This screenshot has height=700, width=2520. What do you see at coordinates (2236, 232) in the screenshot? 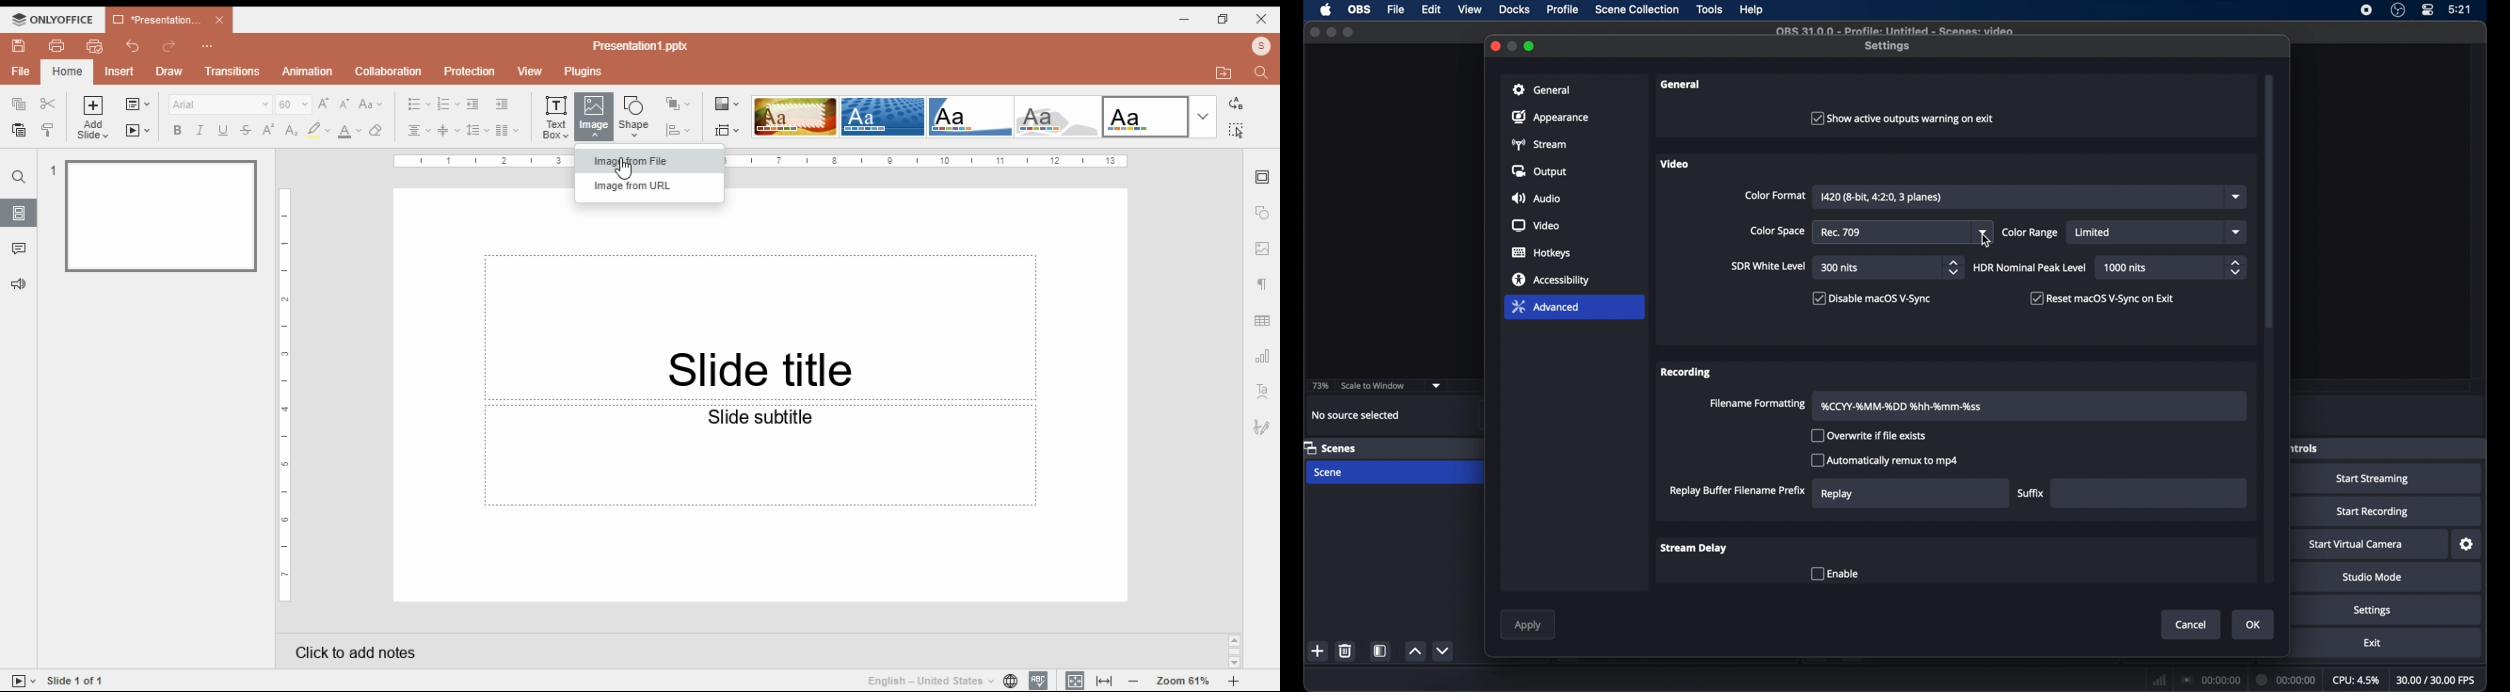
I see `dropdown` at bounding box center [2236, 232].